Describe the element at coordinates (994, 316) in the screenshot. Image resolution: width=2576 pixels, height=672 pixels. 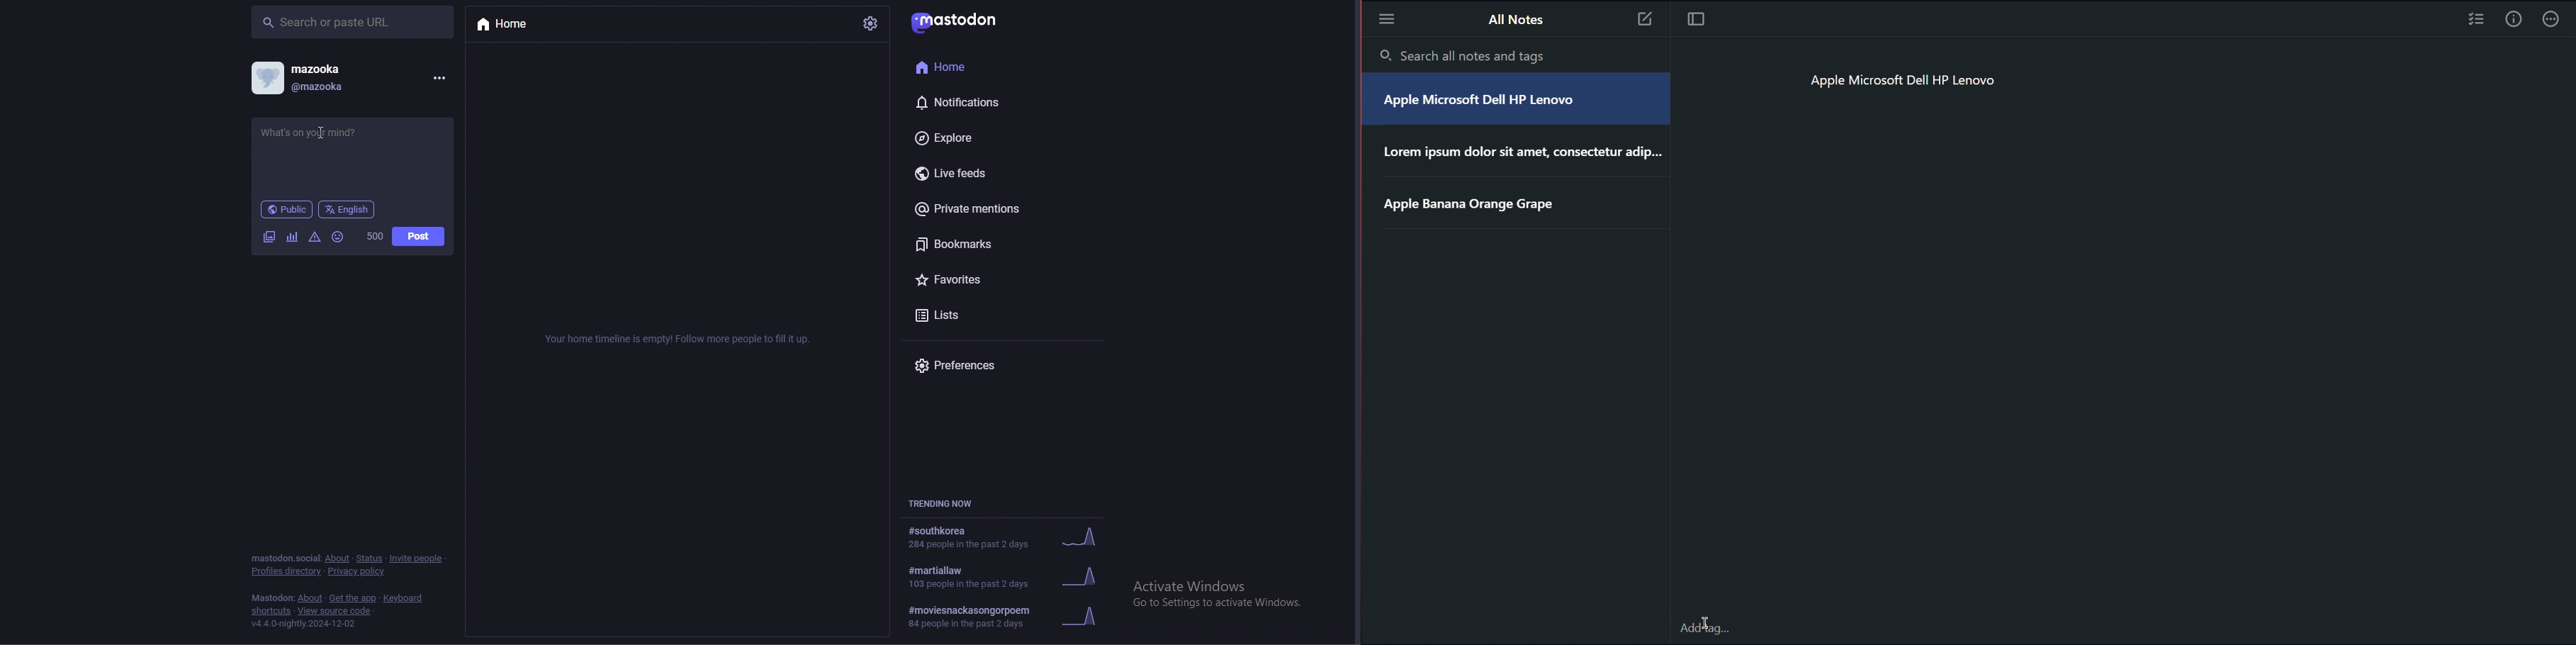
I see `lists` at that location.